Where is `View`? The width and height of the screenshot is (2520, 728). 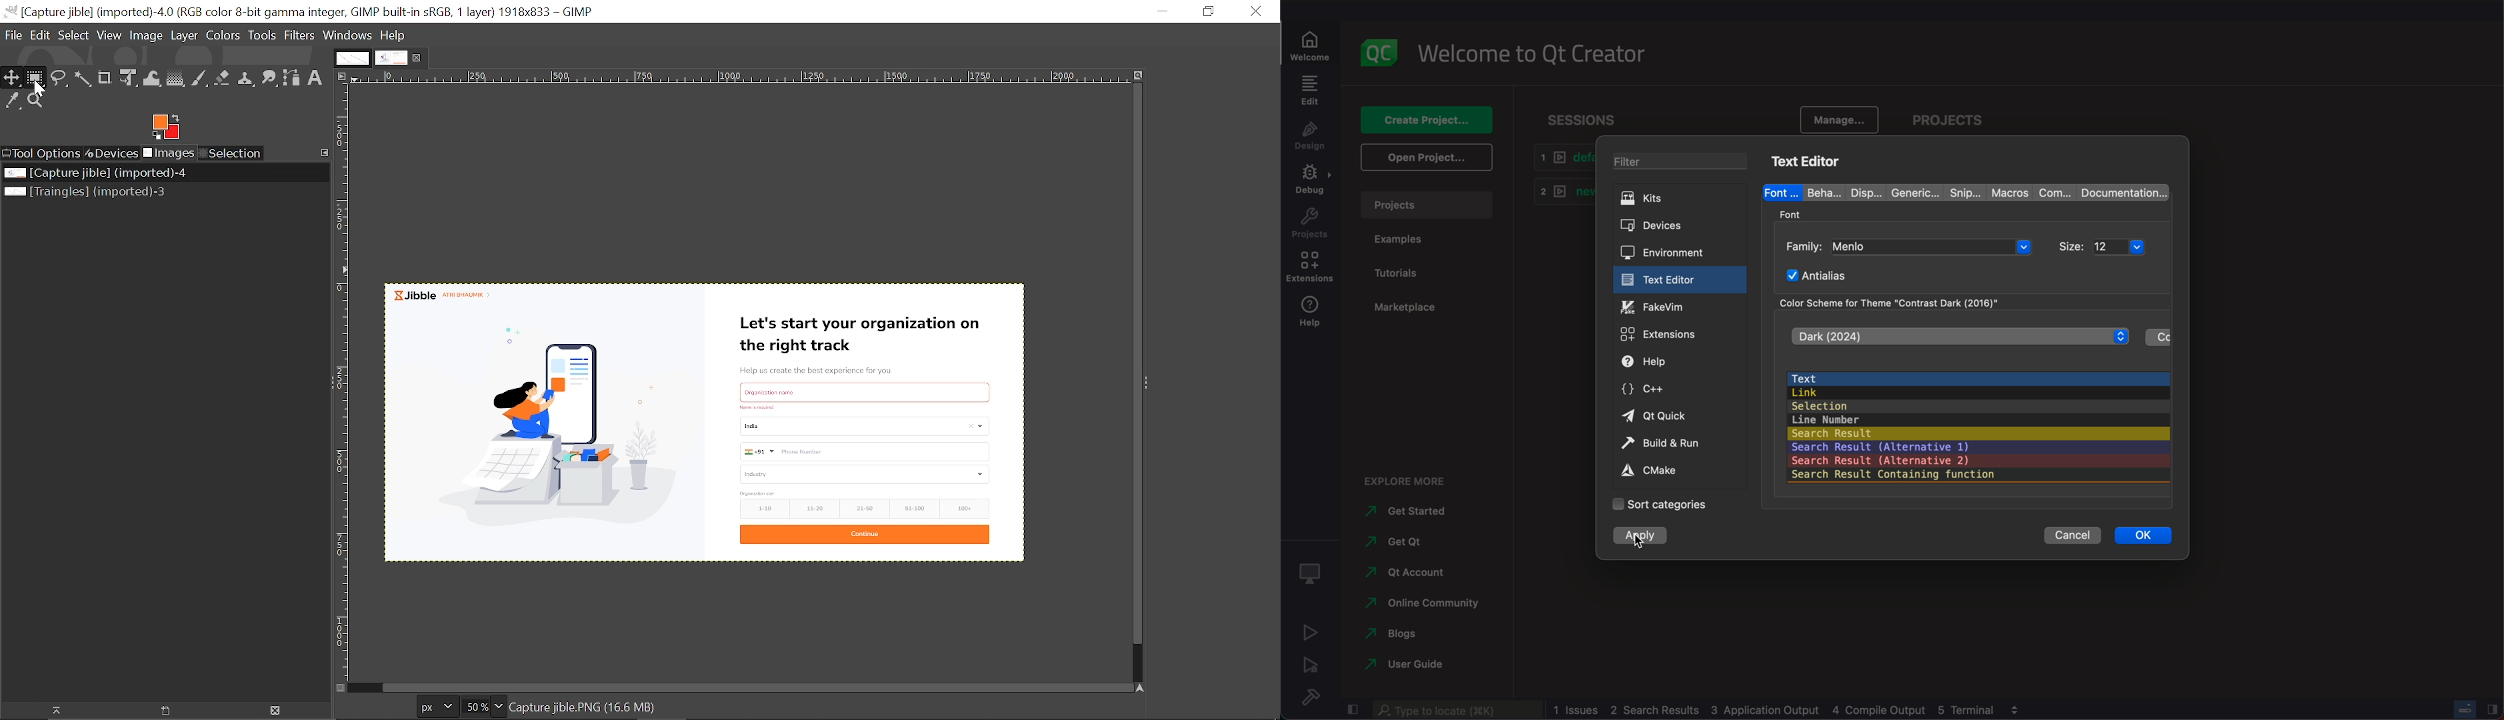
View is located at coordinates (110, 36).